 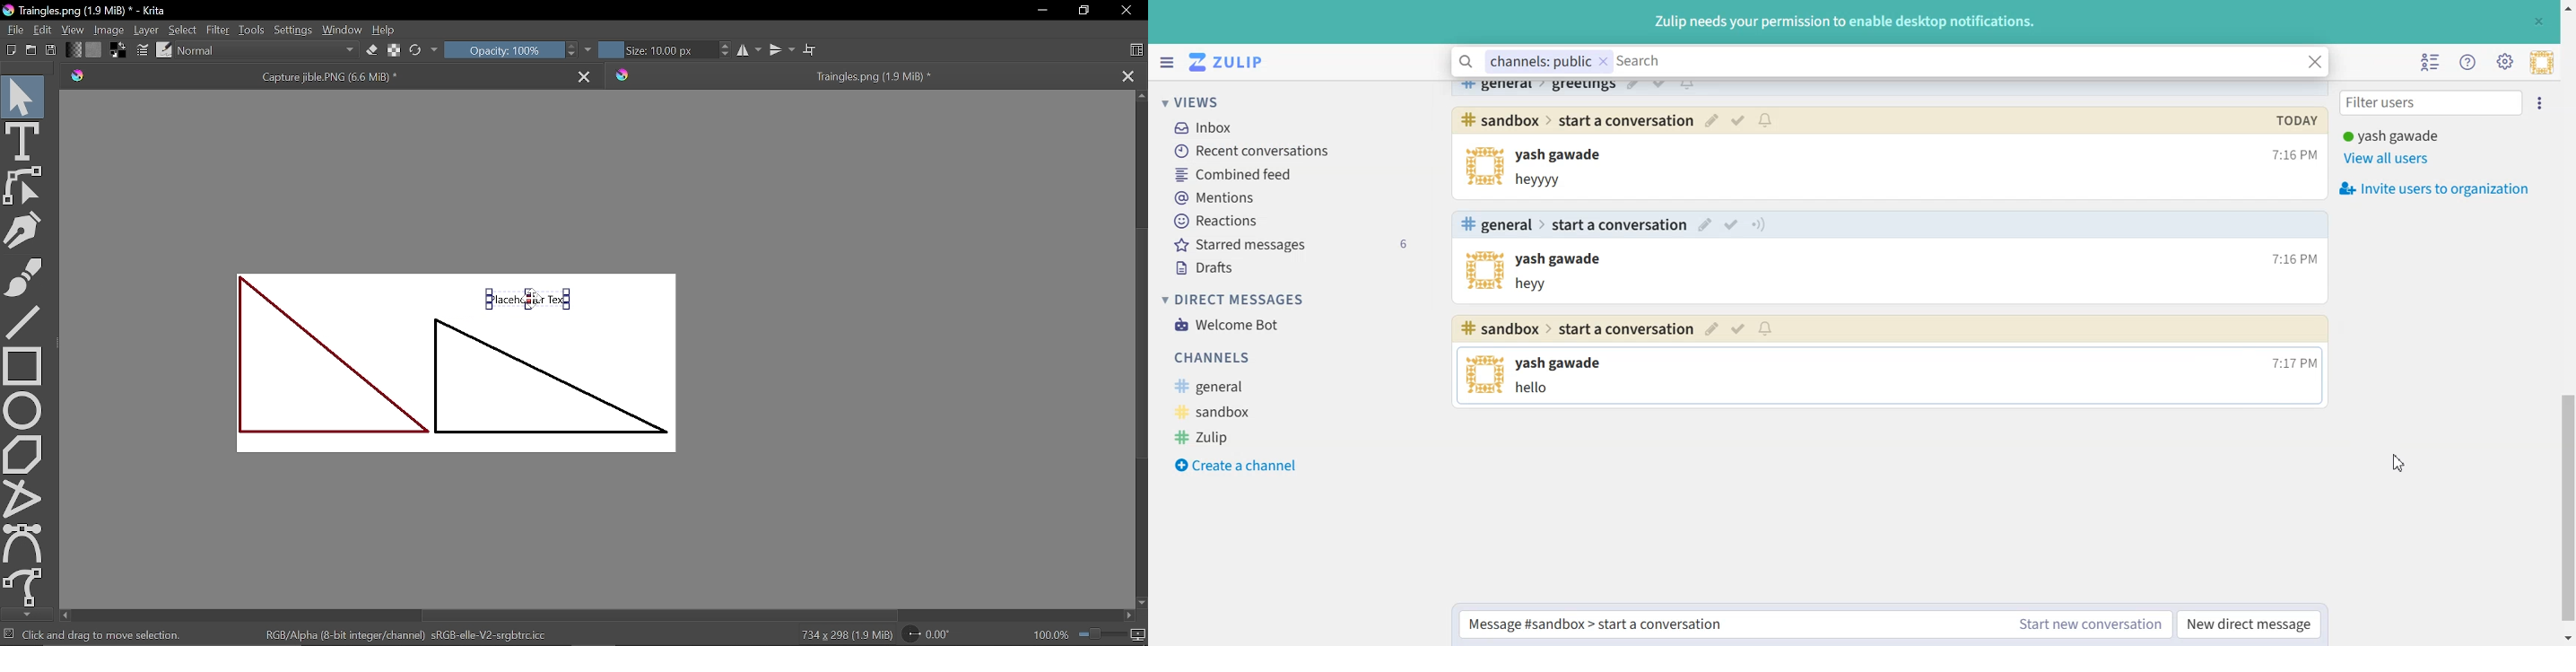 I want to click on 100.0%, so click(x=1089, y=633).